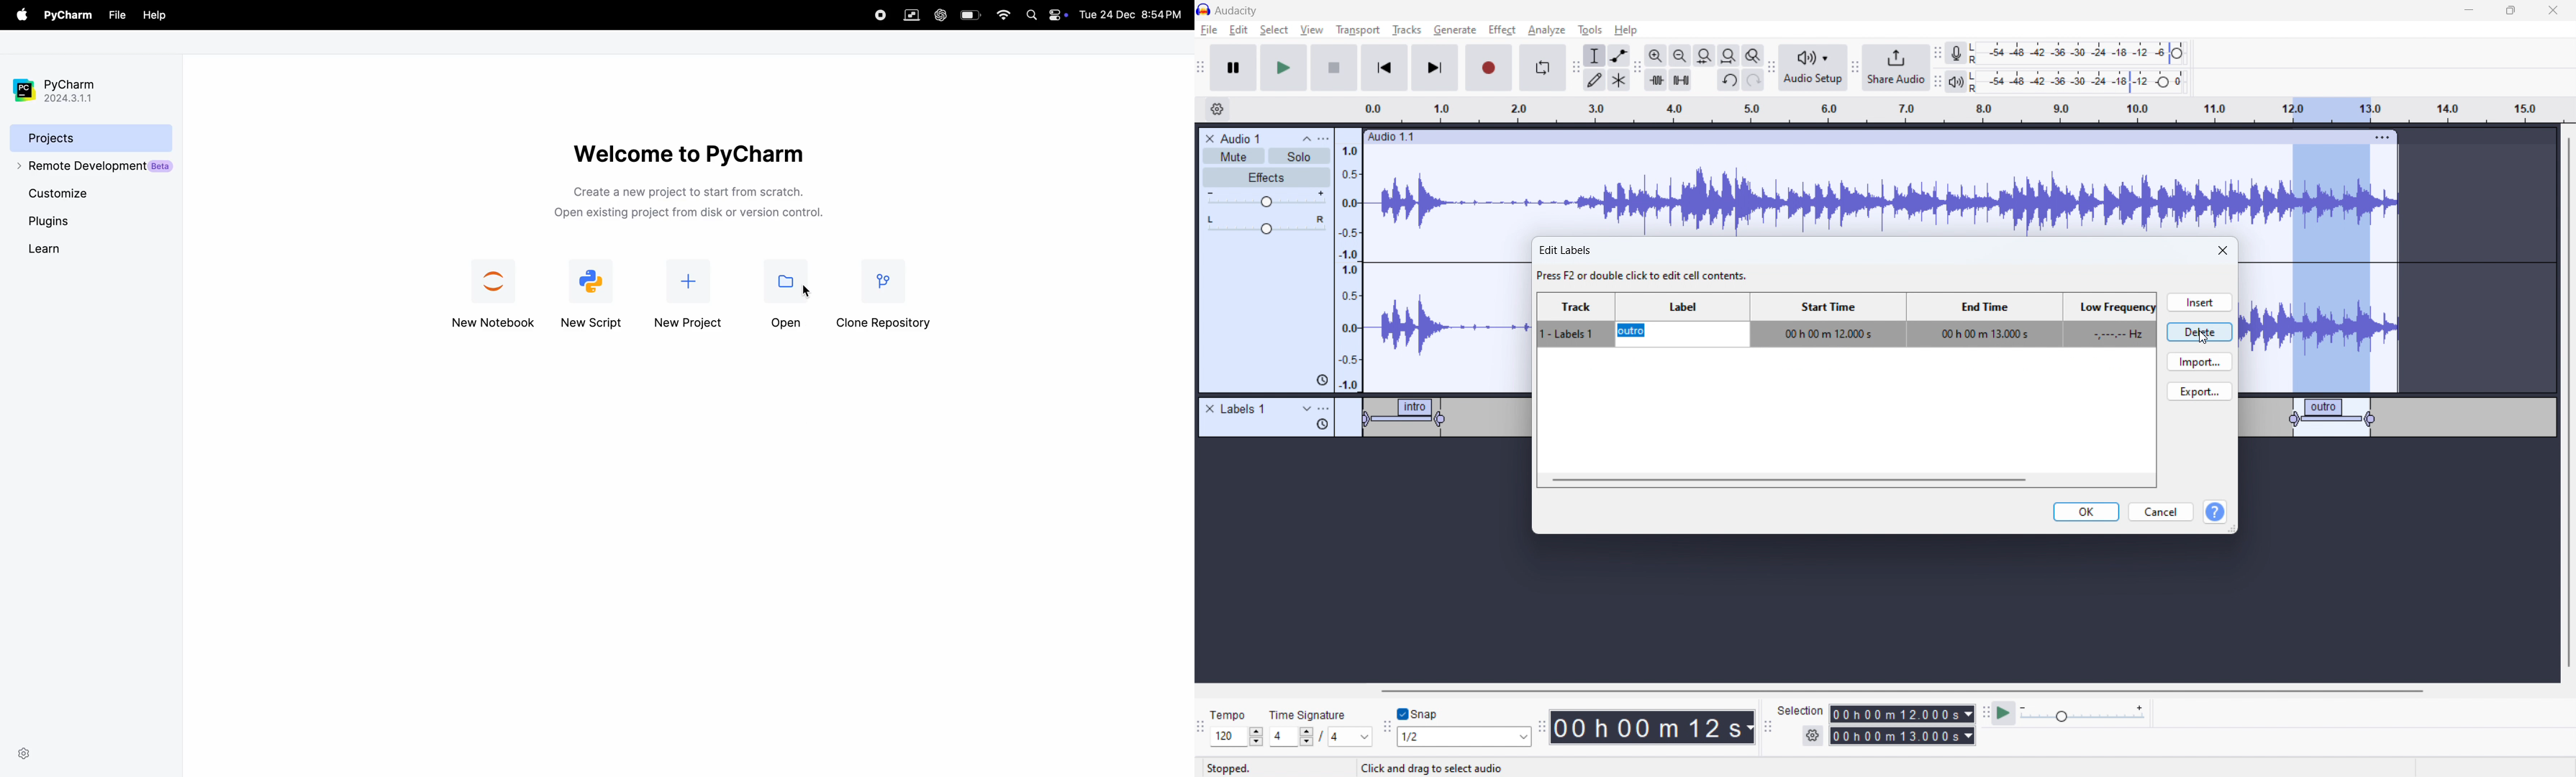 This screenshot has height=784, width=2576. What do you see at coordinates (1985, 714) in the screenshot?
I see `play at speed toolbar` at bounding box center [1985, 714].